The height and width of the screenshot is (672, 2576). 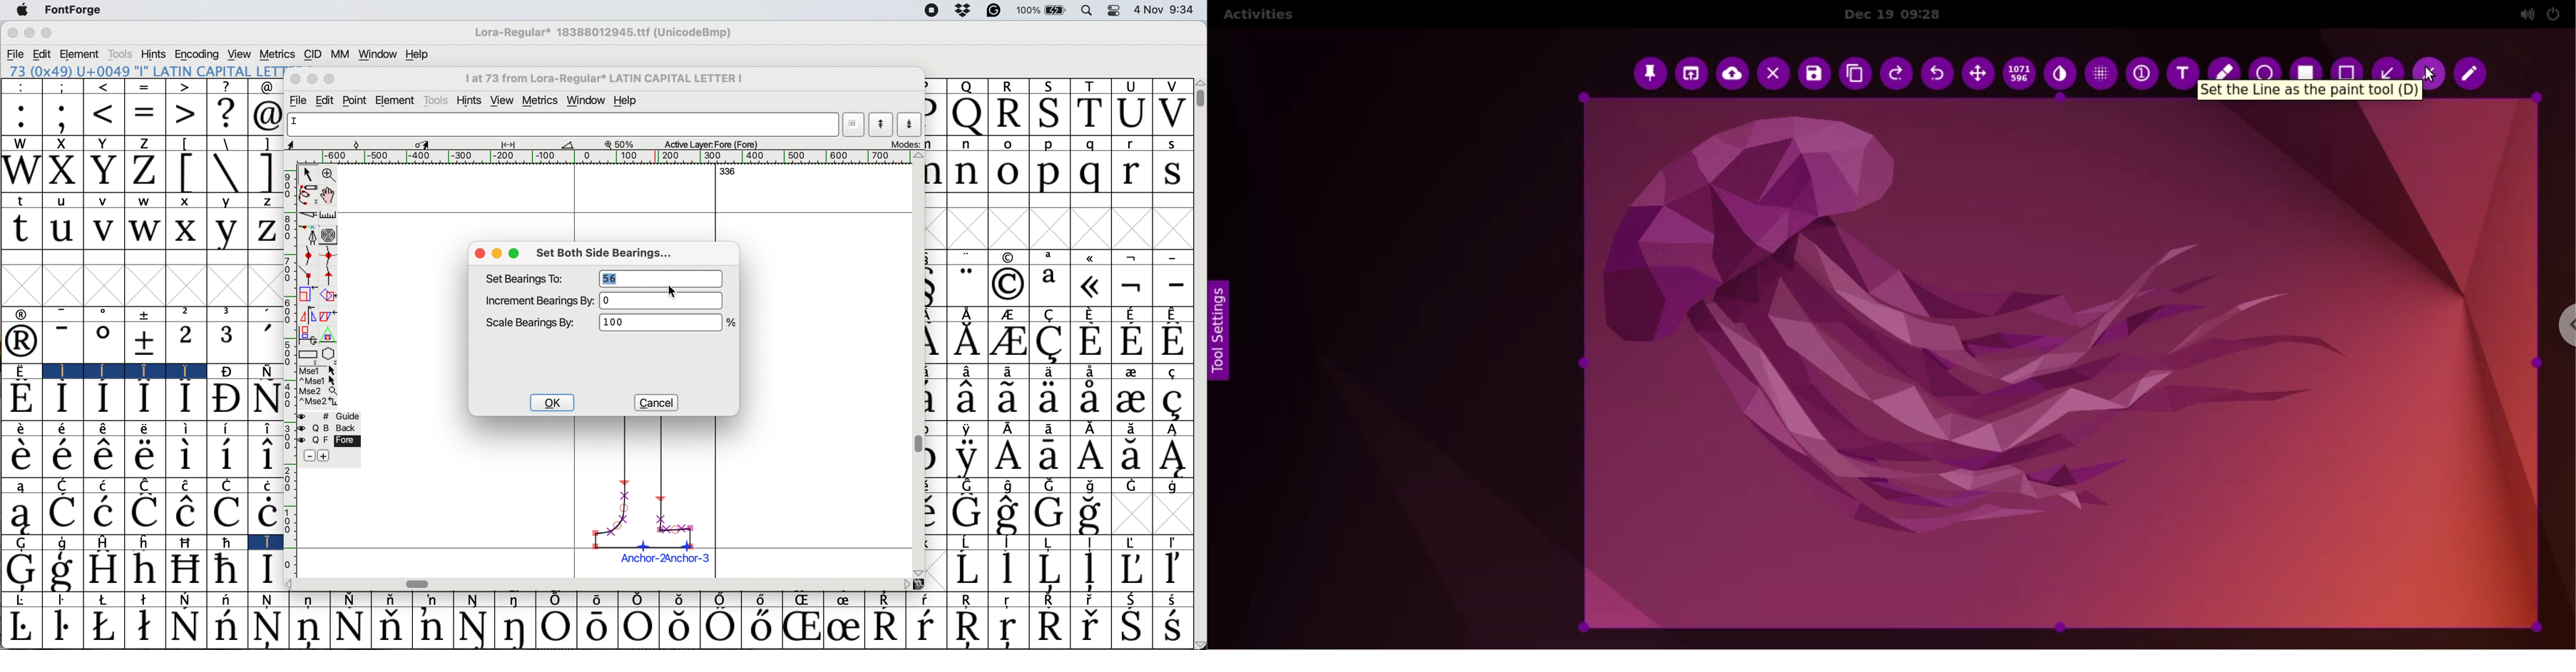 I want to click on Symbol, so click(x=966, y=399).